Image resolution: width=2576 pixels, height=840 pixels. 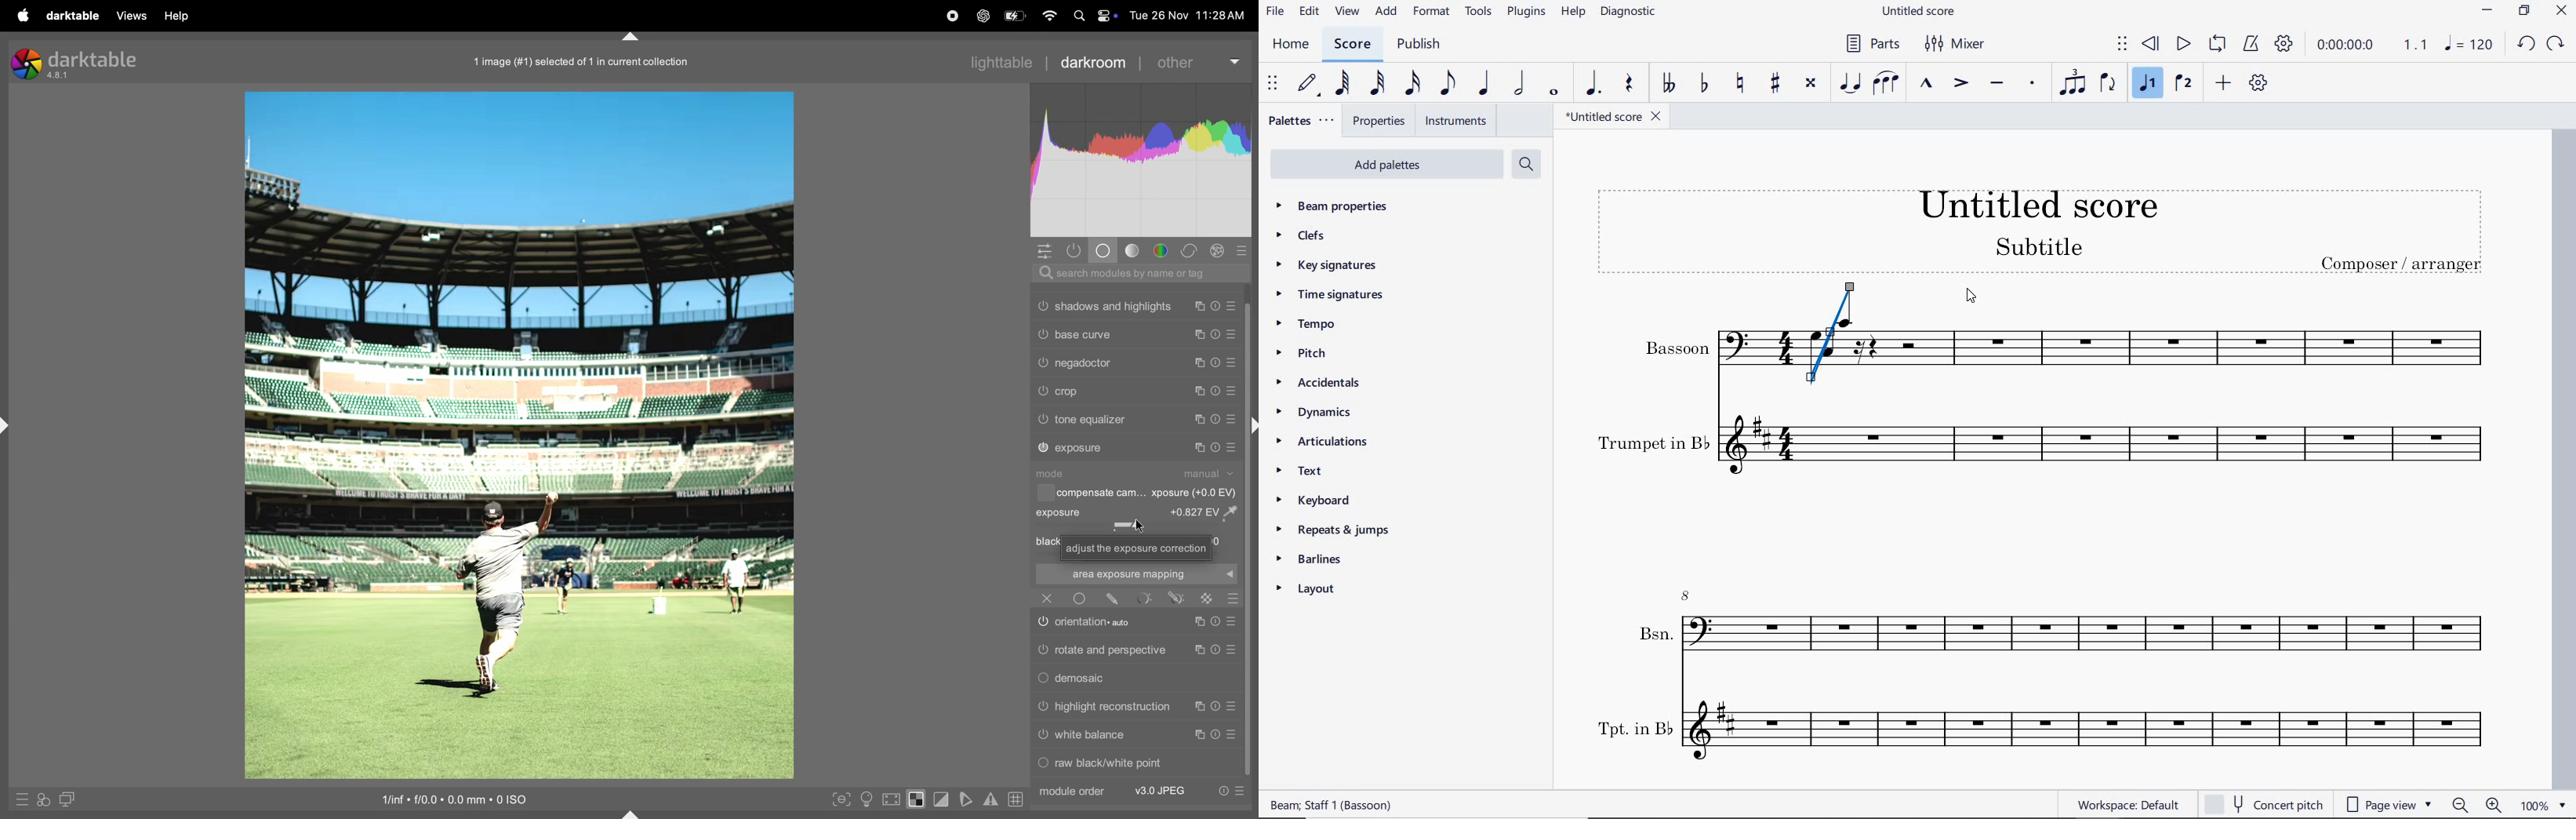 What do you see at coordinates (1137, 548) in the screenshot?
I see `adjust the exposure correction ` at bounding box center [1137, 548].